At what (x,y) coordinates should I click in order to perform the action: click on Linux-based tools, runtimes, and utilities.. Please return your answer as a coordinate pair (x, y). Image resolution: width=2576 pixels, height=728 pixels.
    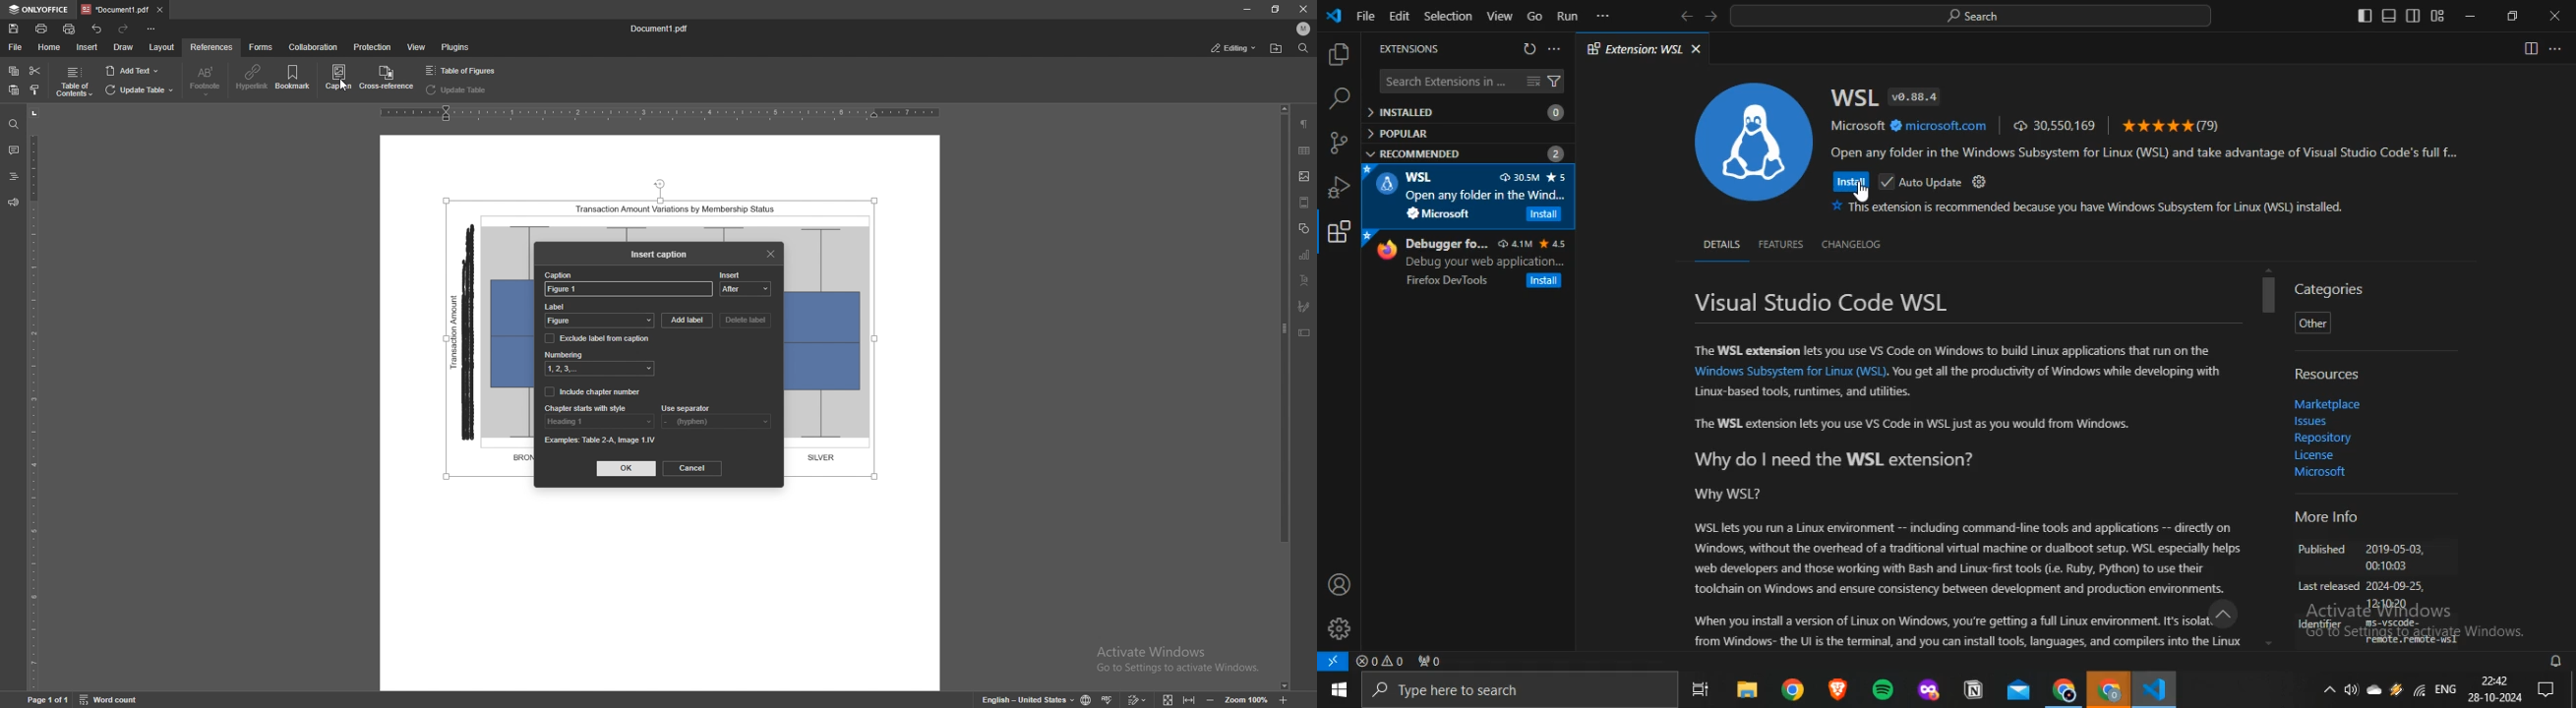
    Looking at the image, I should click on (1803, 392).